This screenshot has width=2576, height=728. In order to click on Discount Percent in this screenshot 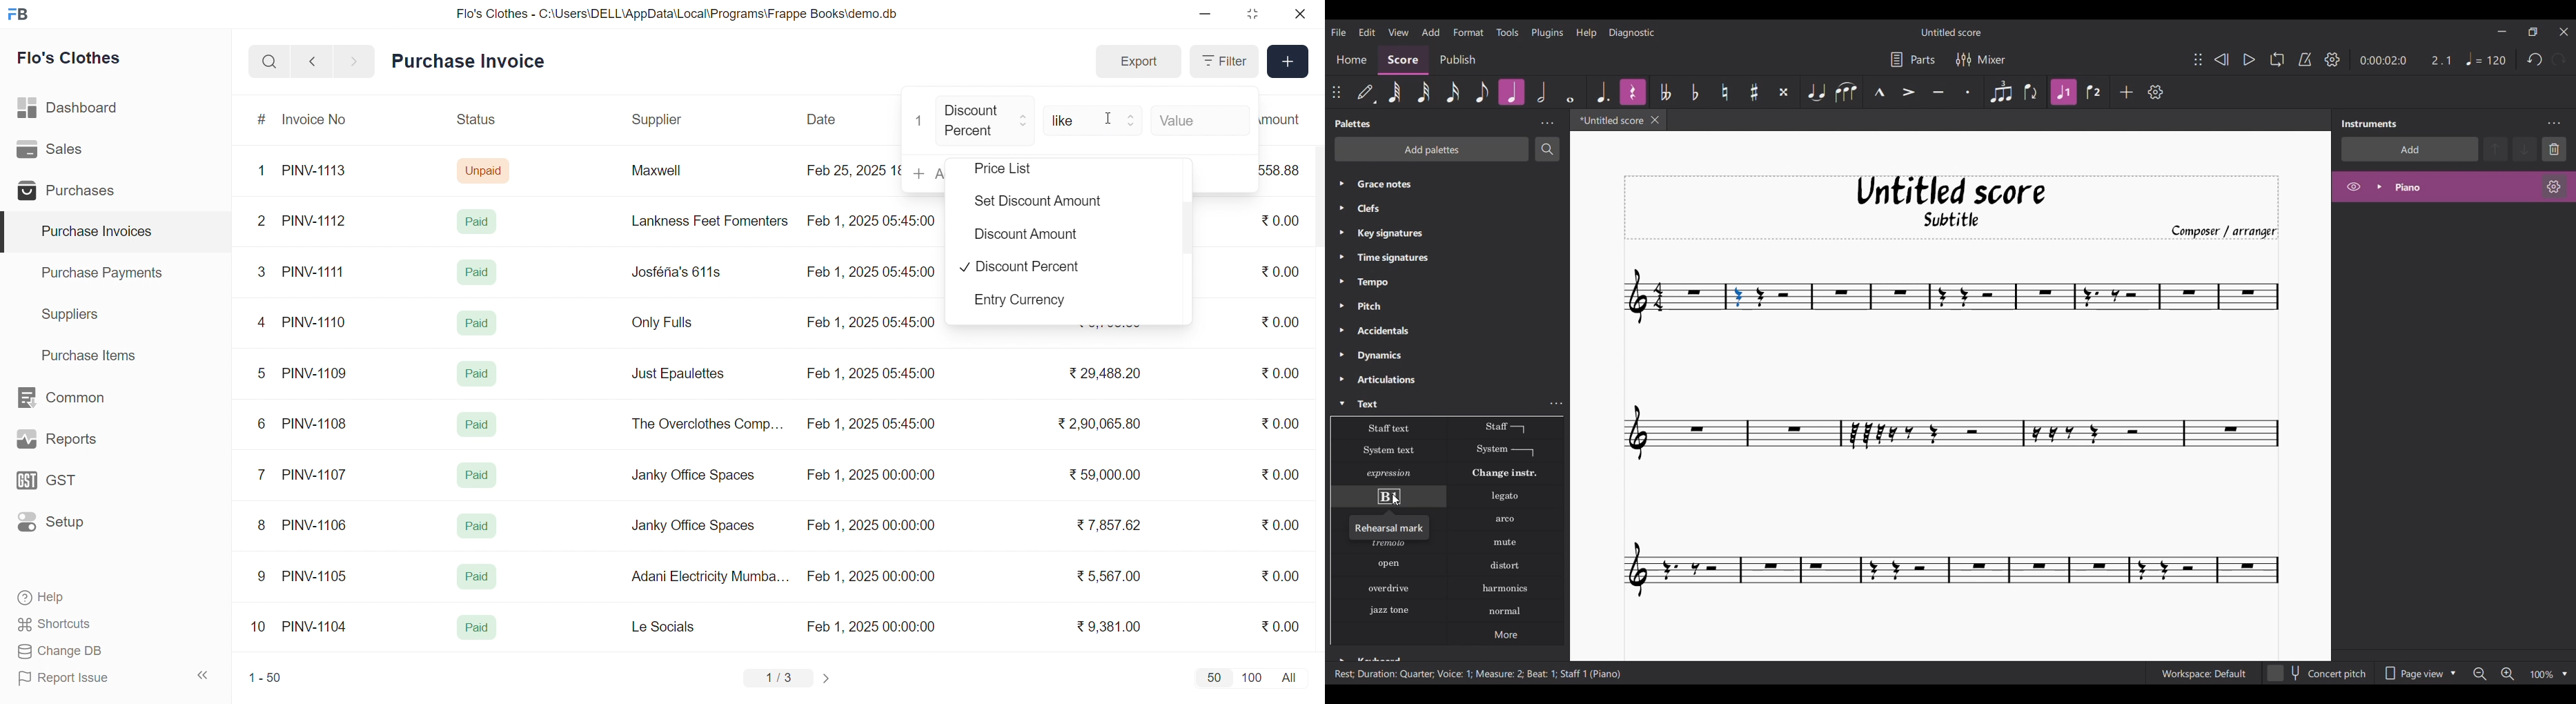, I will do `click(1020, 268)`.